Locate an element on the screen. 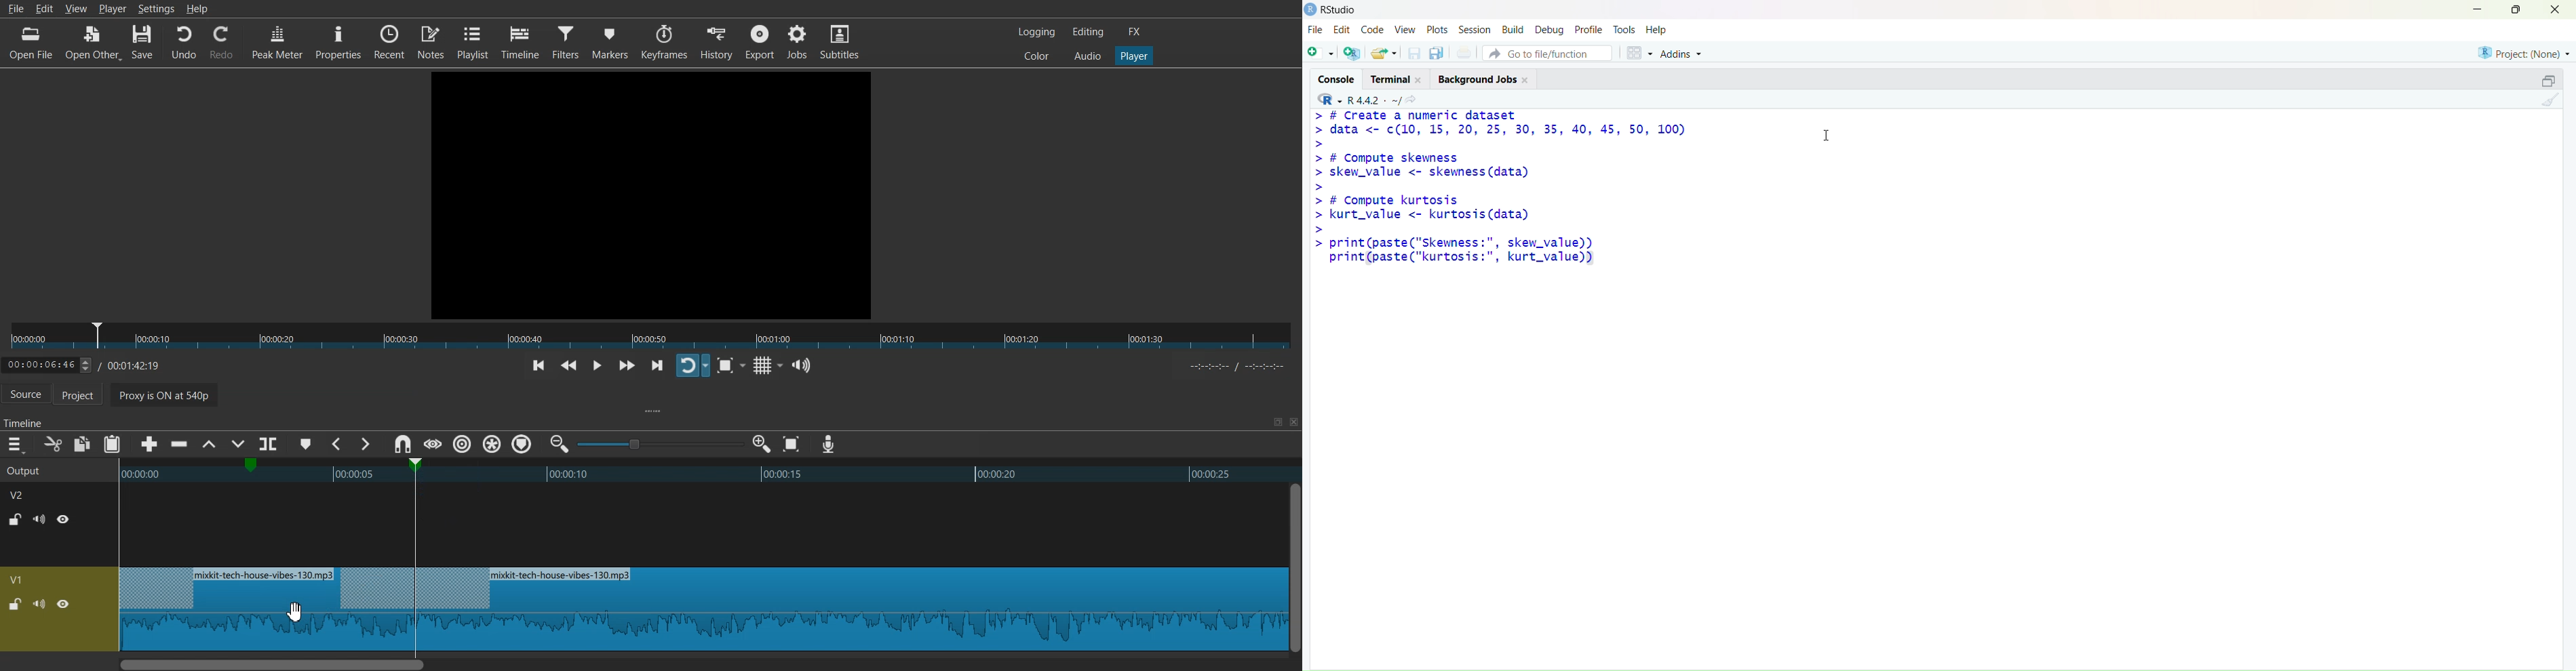  Session is located at coordinates (1475, 29).